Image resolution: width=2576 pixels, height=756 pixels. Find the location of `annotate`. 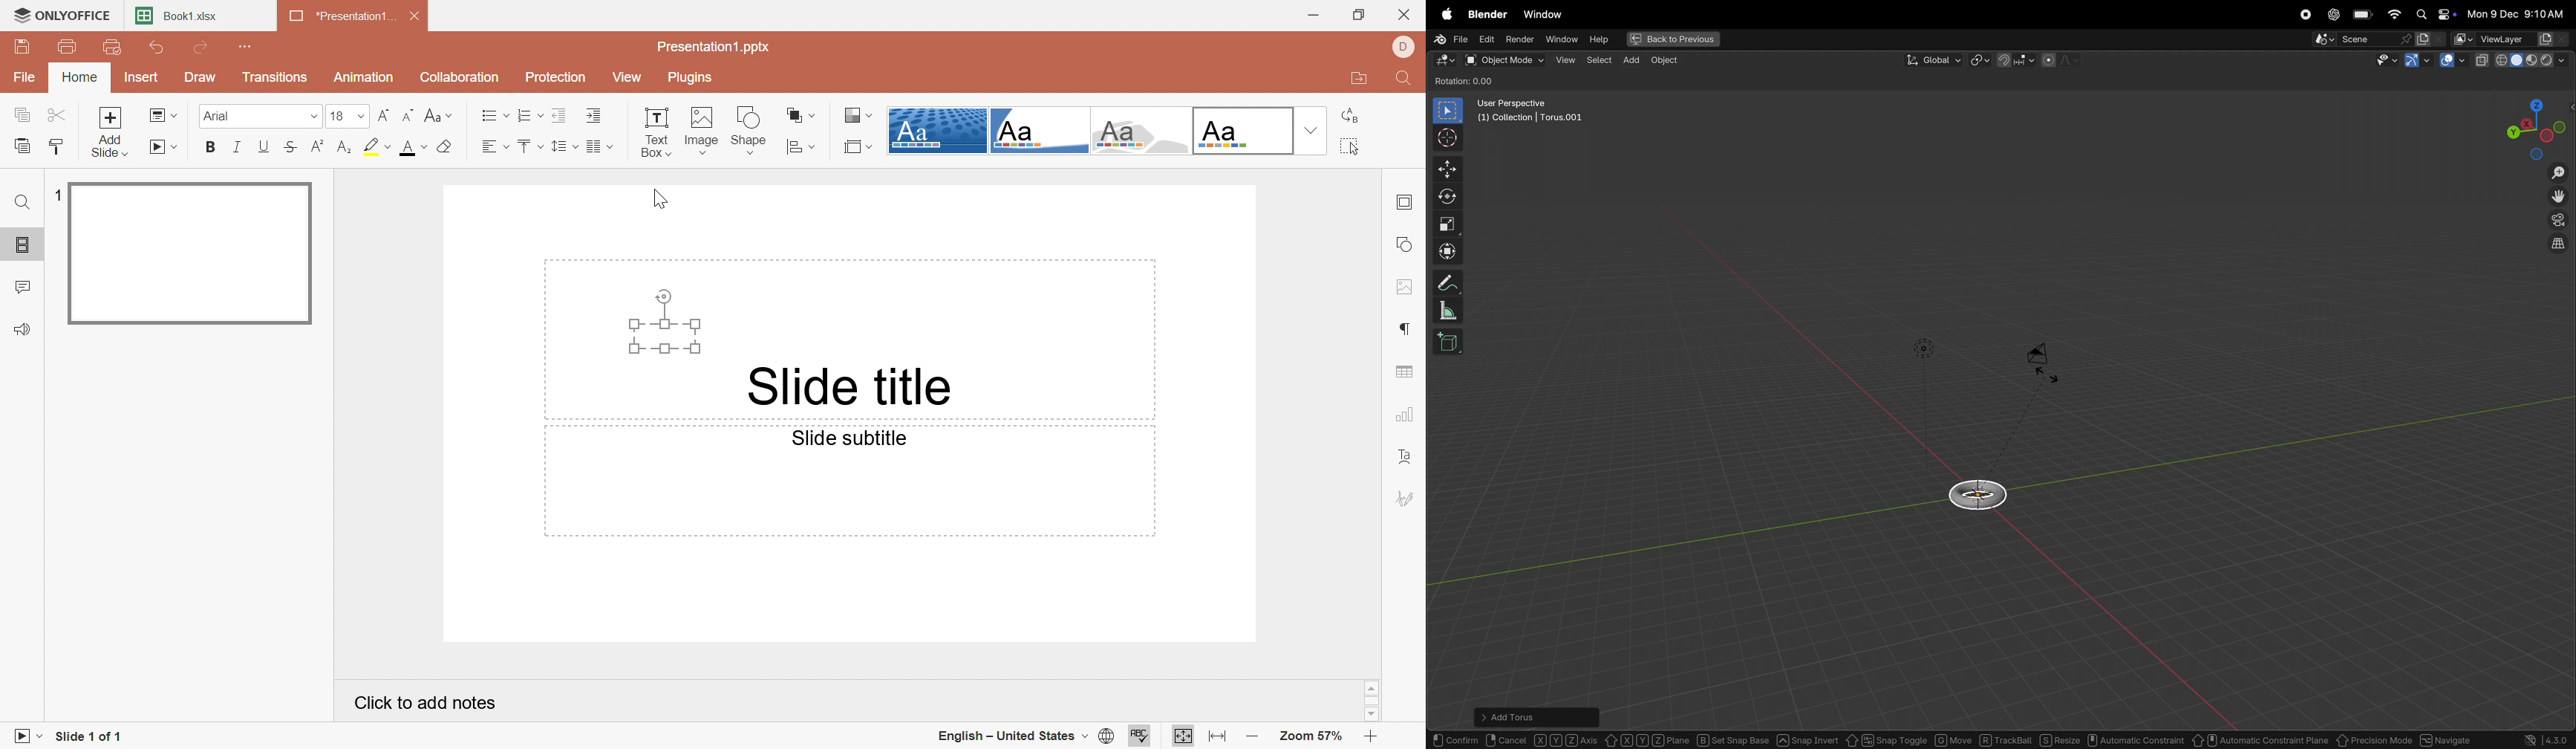

annotate is located at coordinates (1449, 281).